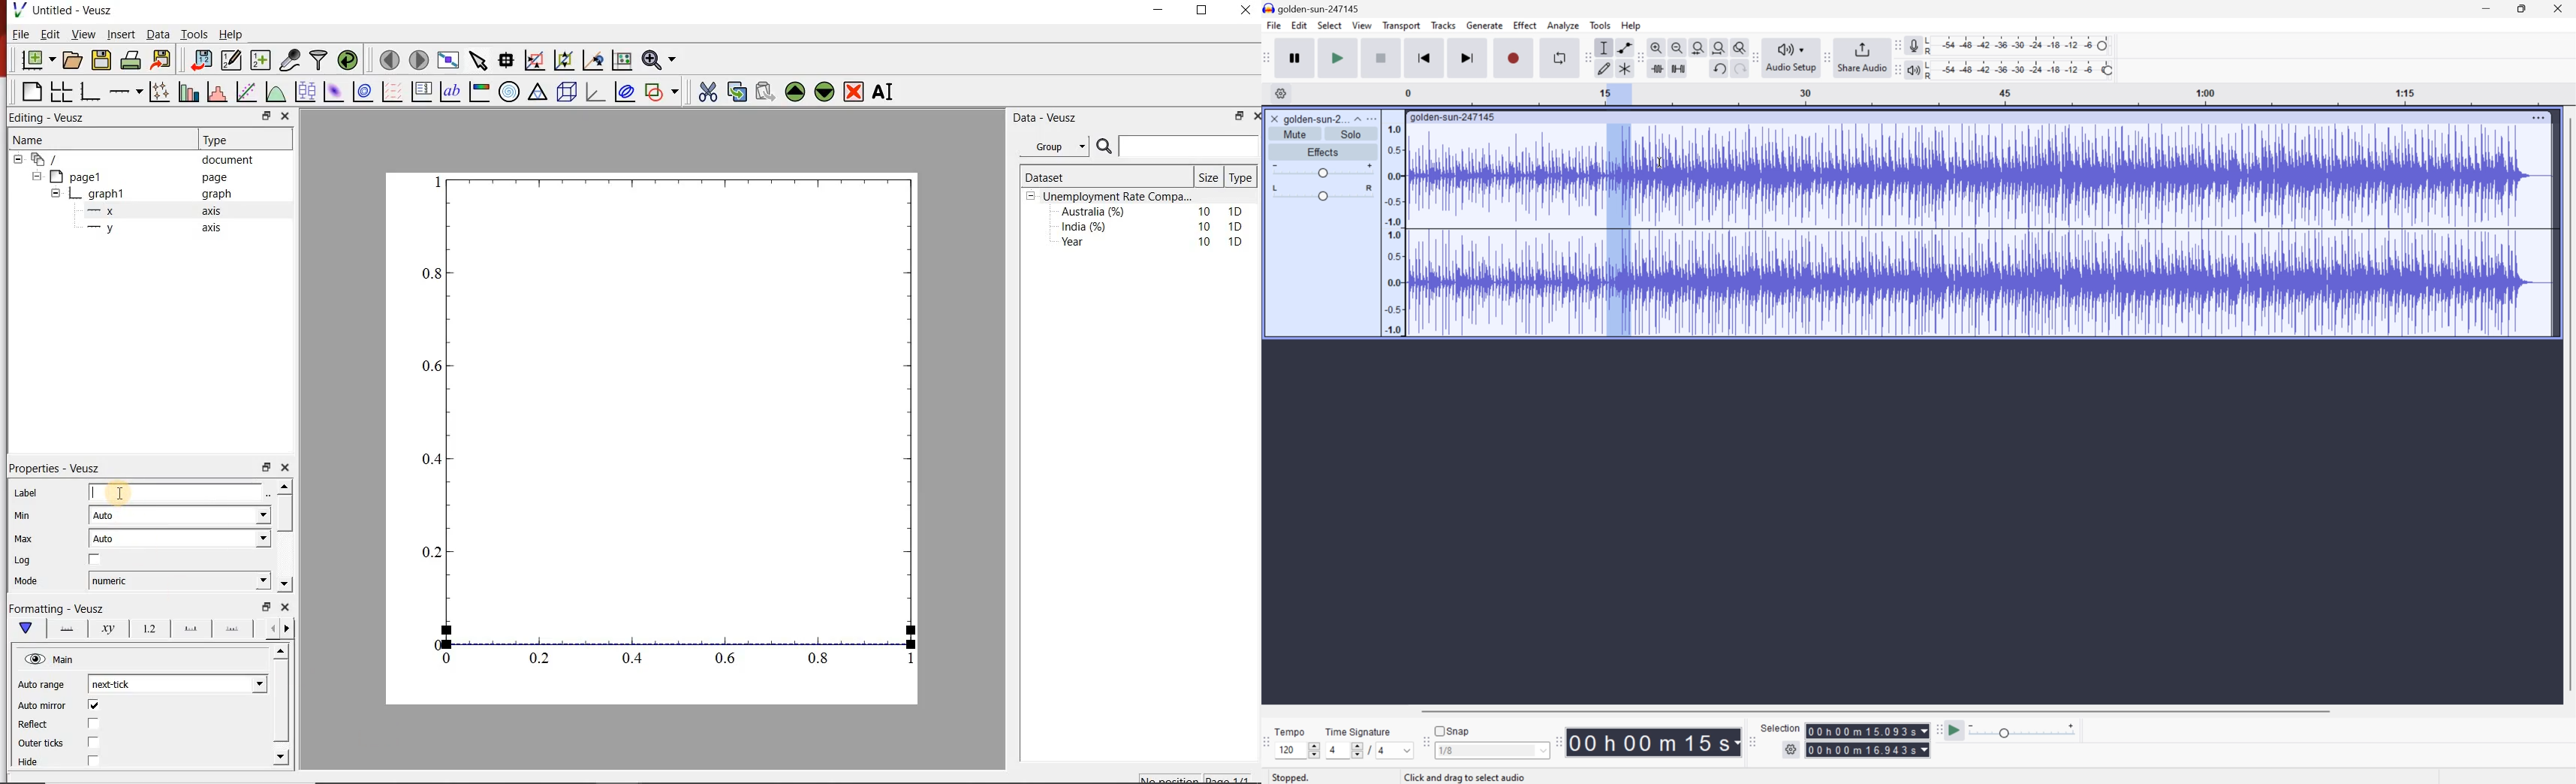 This screenshot has height=784, width=2576. What do you see at coordinates (1738, 72) in the screenshot?
I see `Redo` at bounding box center [1738, 72].